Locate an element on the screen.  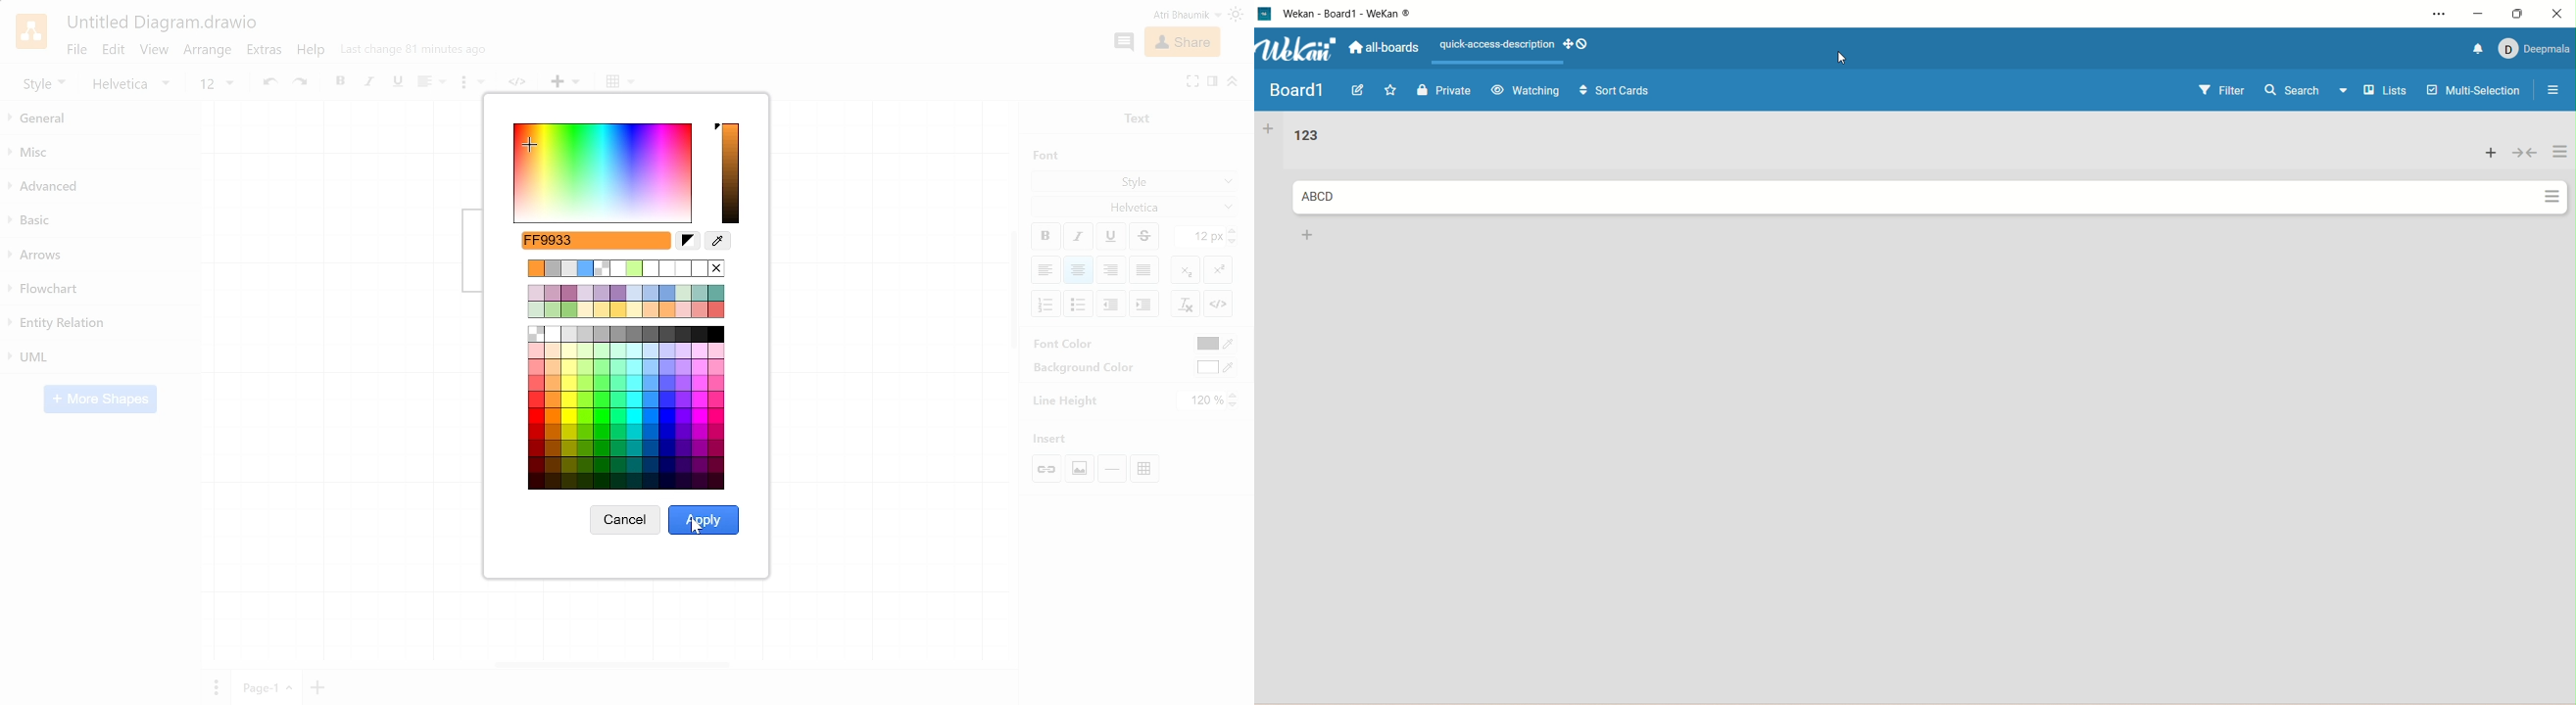
style is located at coordinates (44, 83).